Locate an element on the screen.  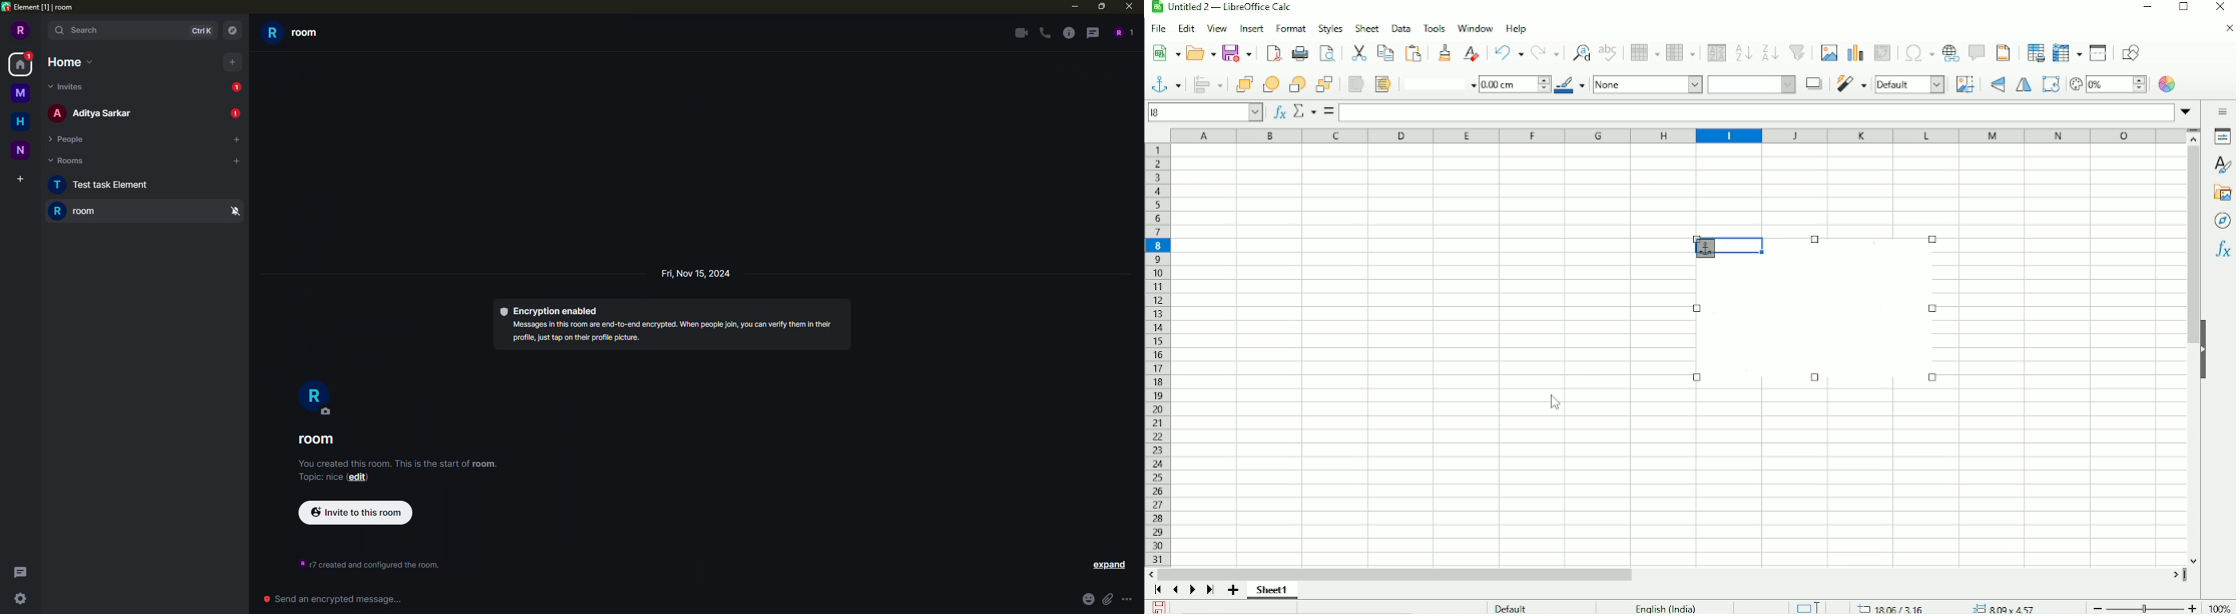
Toggle print preview is located at coordinates (1328, 54).